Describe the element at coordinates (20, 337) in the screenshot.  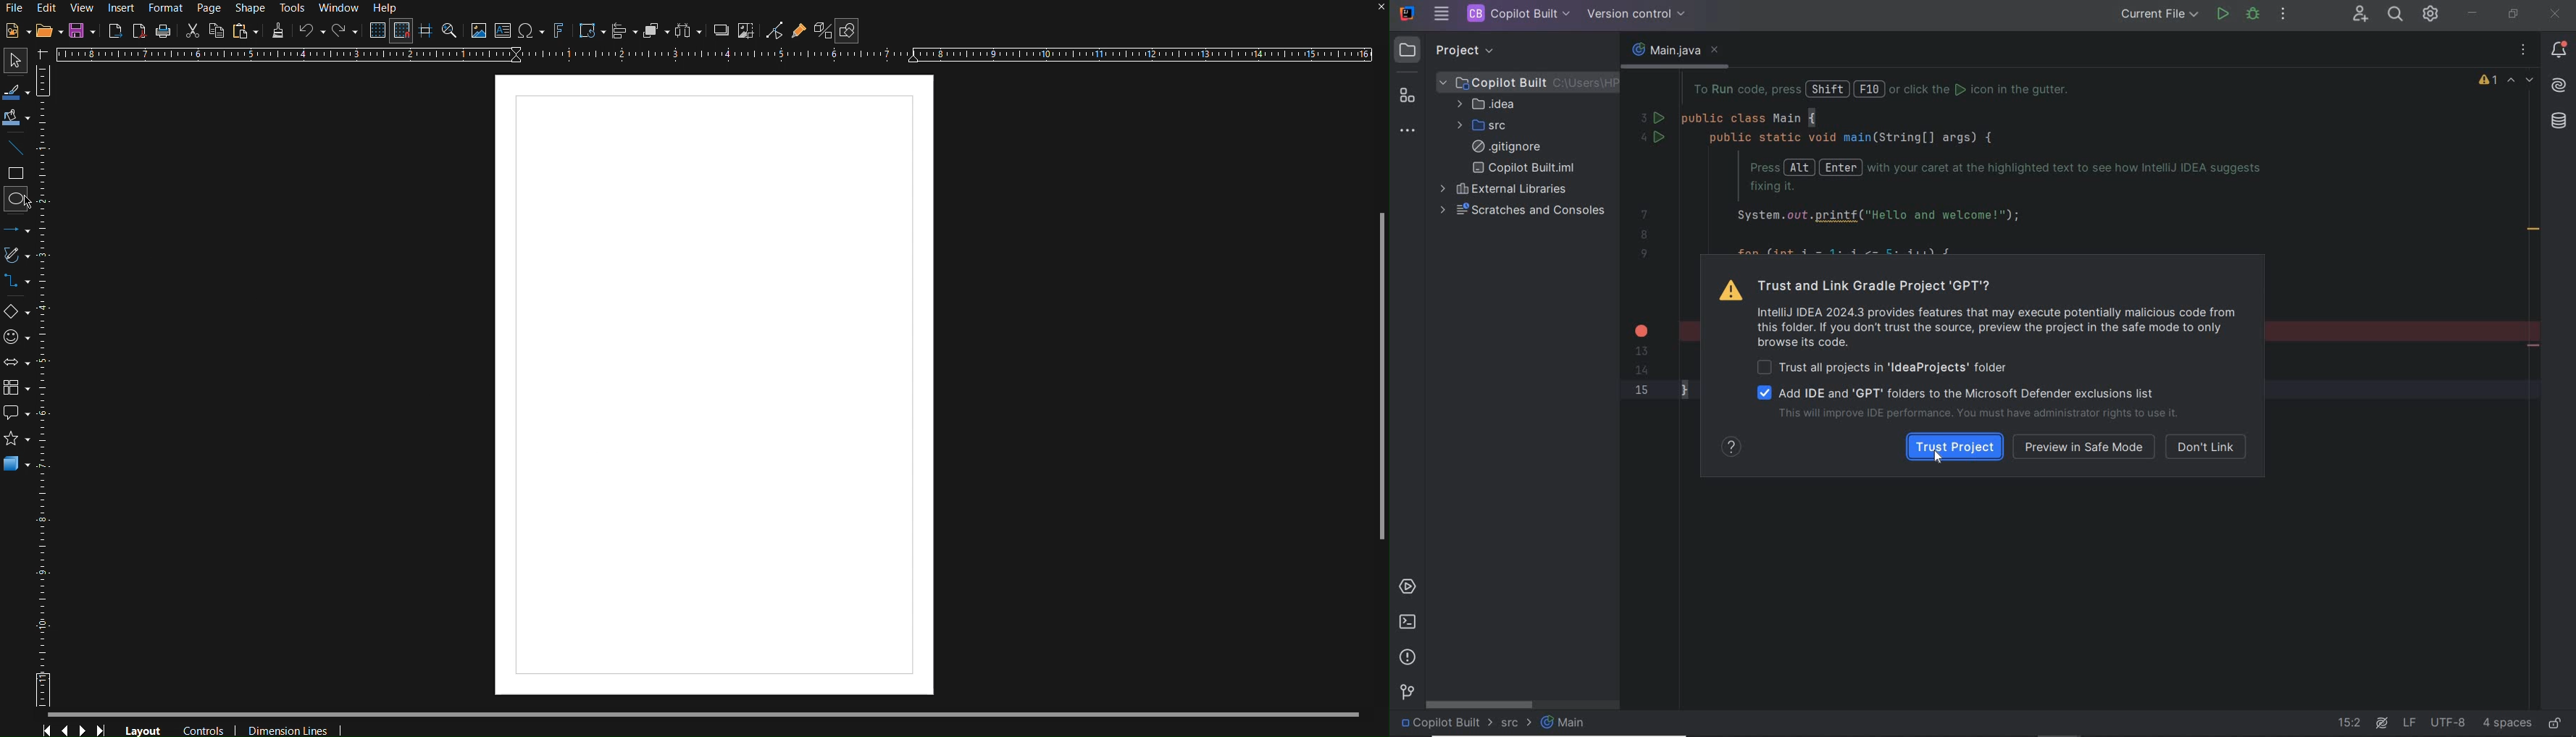
I see `Symbol Shapes` at that location.